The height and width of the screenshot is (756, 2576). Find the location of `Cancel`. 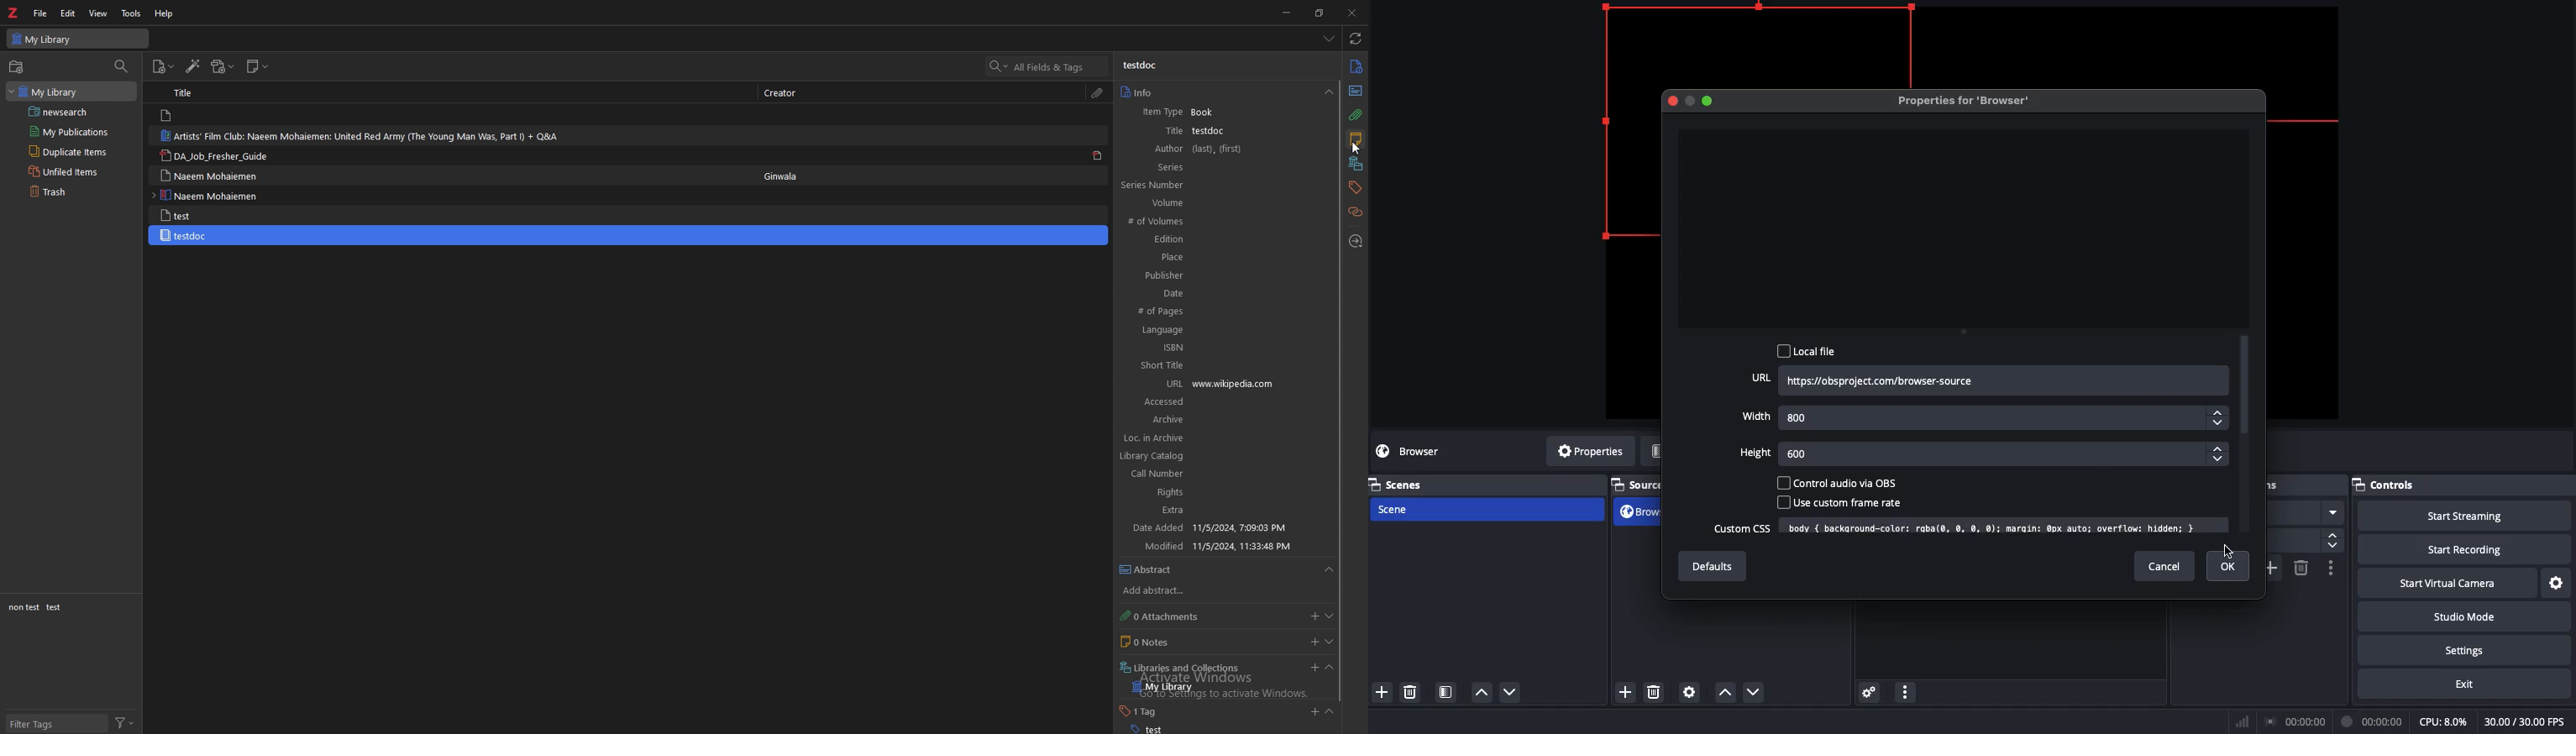

Cancel is located at coordinates (2164, 566).